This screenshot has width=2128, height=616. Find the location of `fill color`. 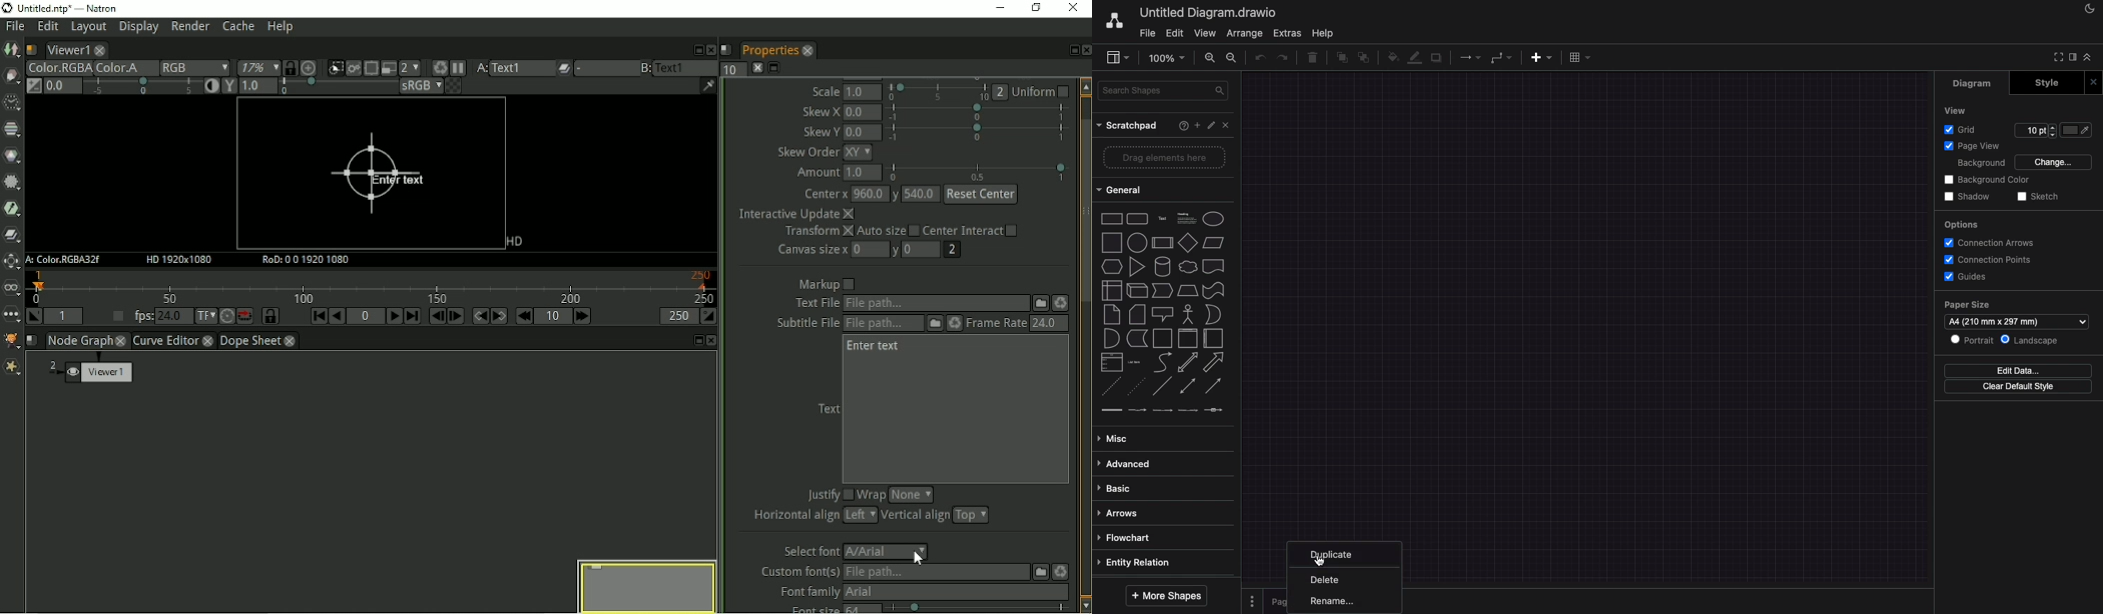

fill color is located at coordinates (2076, 129).